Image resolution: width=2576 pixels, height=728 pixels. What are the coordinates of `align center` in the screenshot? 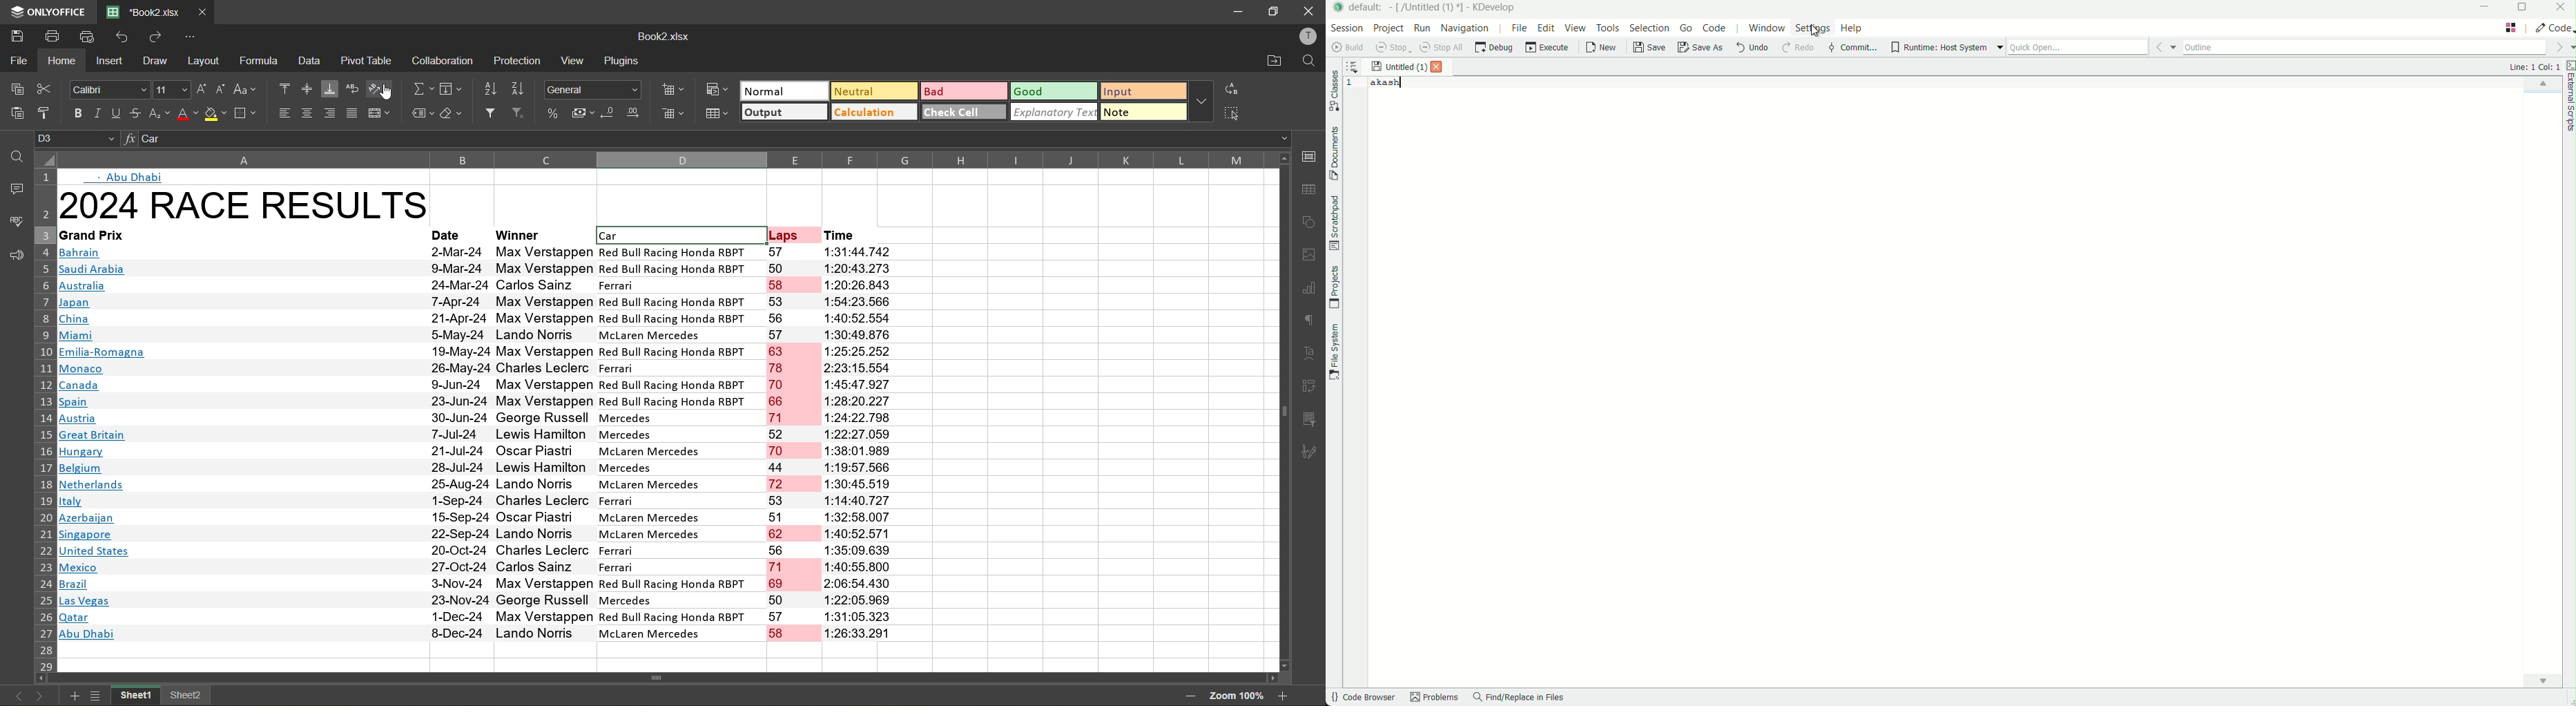 It's located at (306, 112).